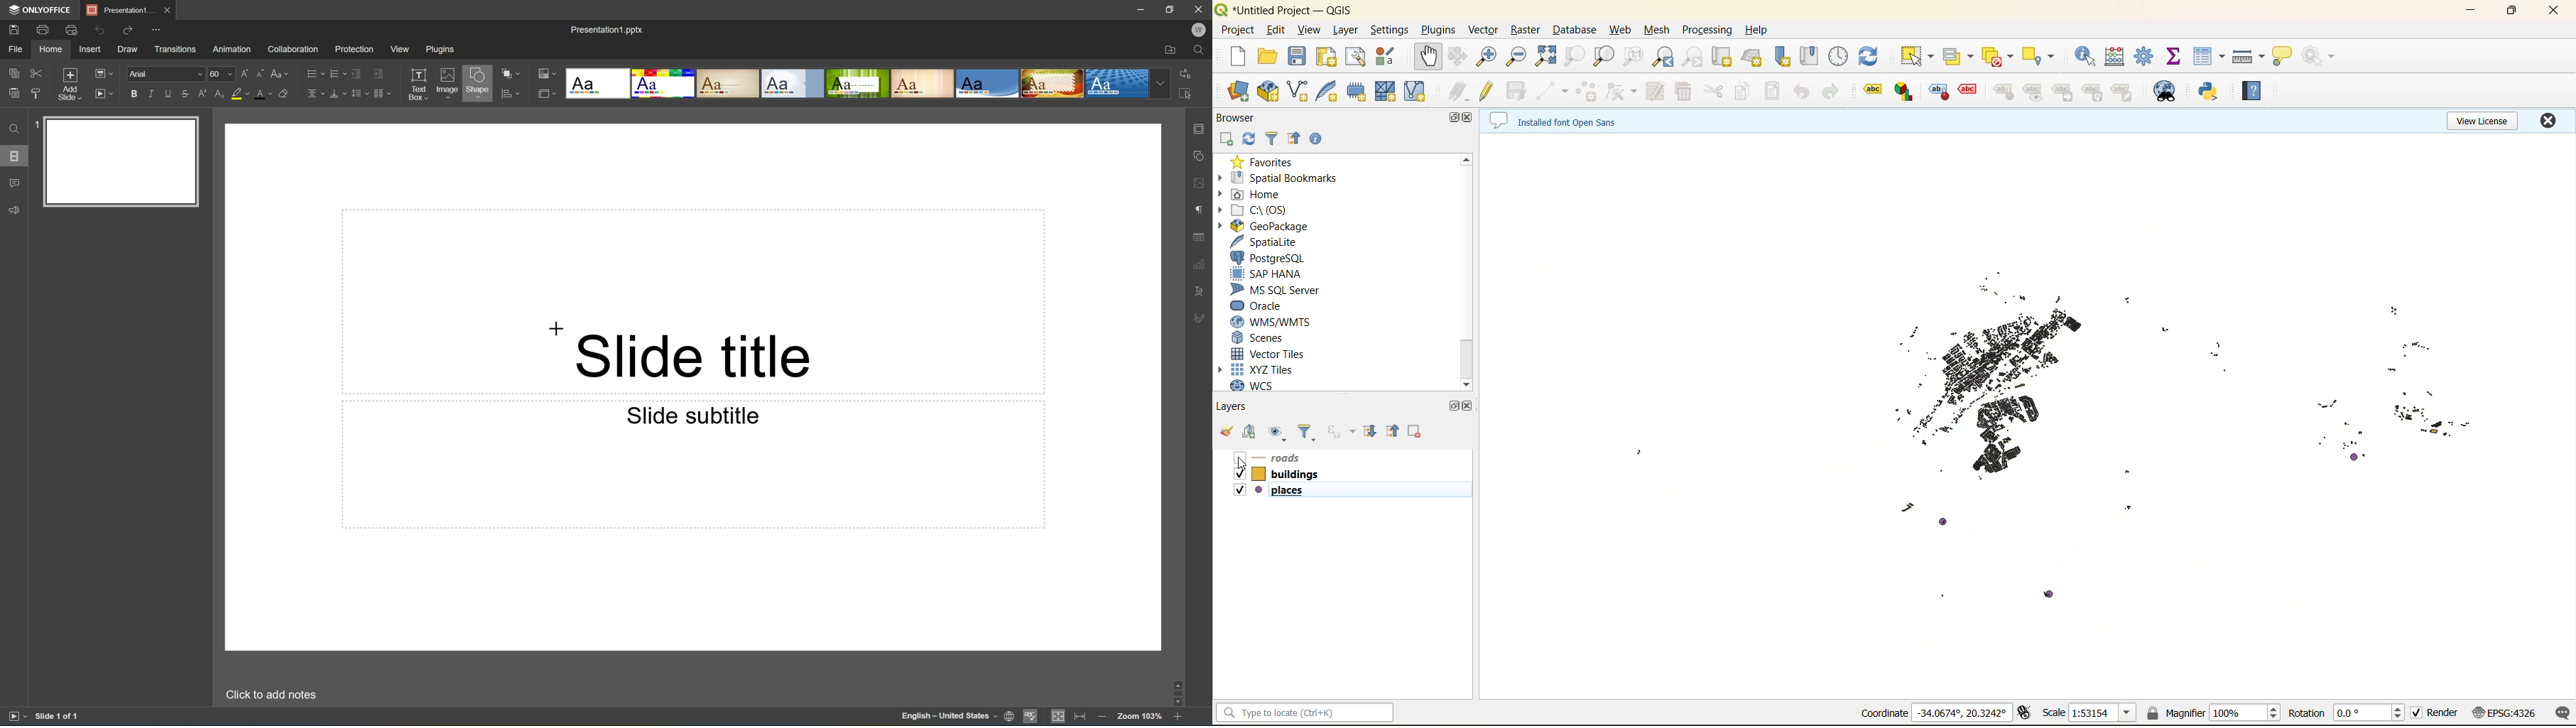  What do you see at coordinates (1176, 705) in the screenshot?
I see `Scroll Down` at bounding box center [1176, 705].